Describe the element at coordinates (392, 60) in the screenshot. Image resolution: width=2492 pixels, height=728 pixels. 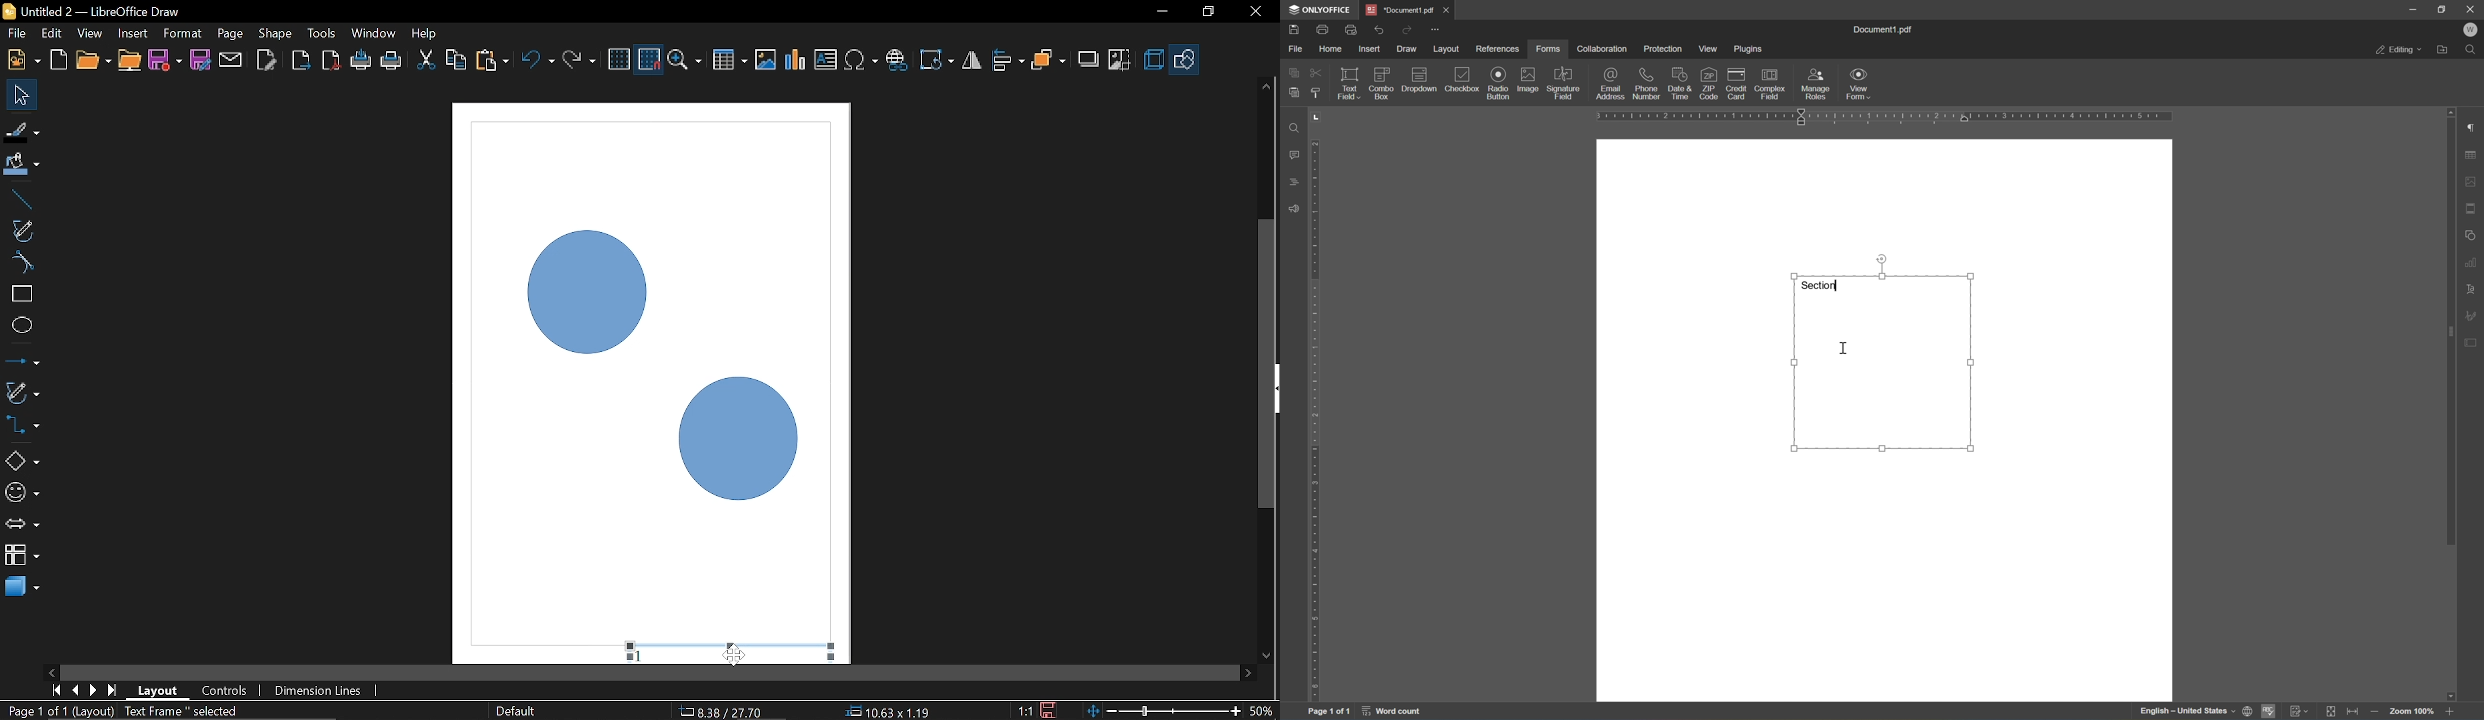
I see `print directly` at that location.